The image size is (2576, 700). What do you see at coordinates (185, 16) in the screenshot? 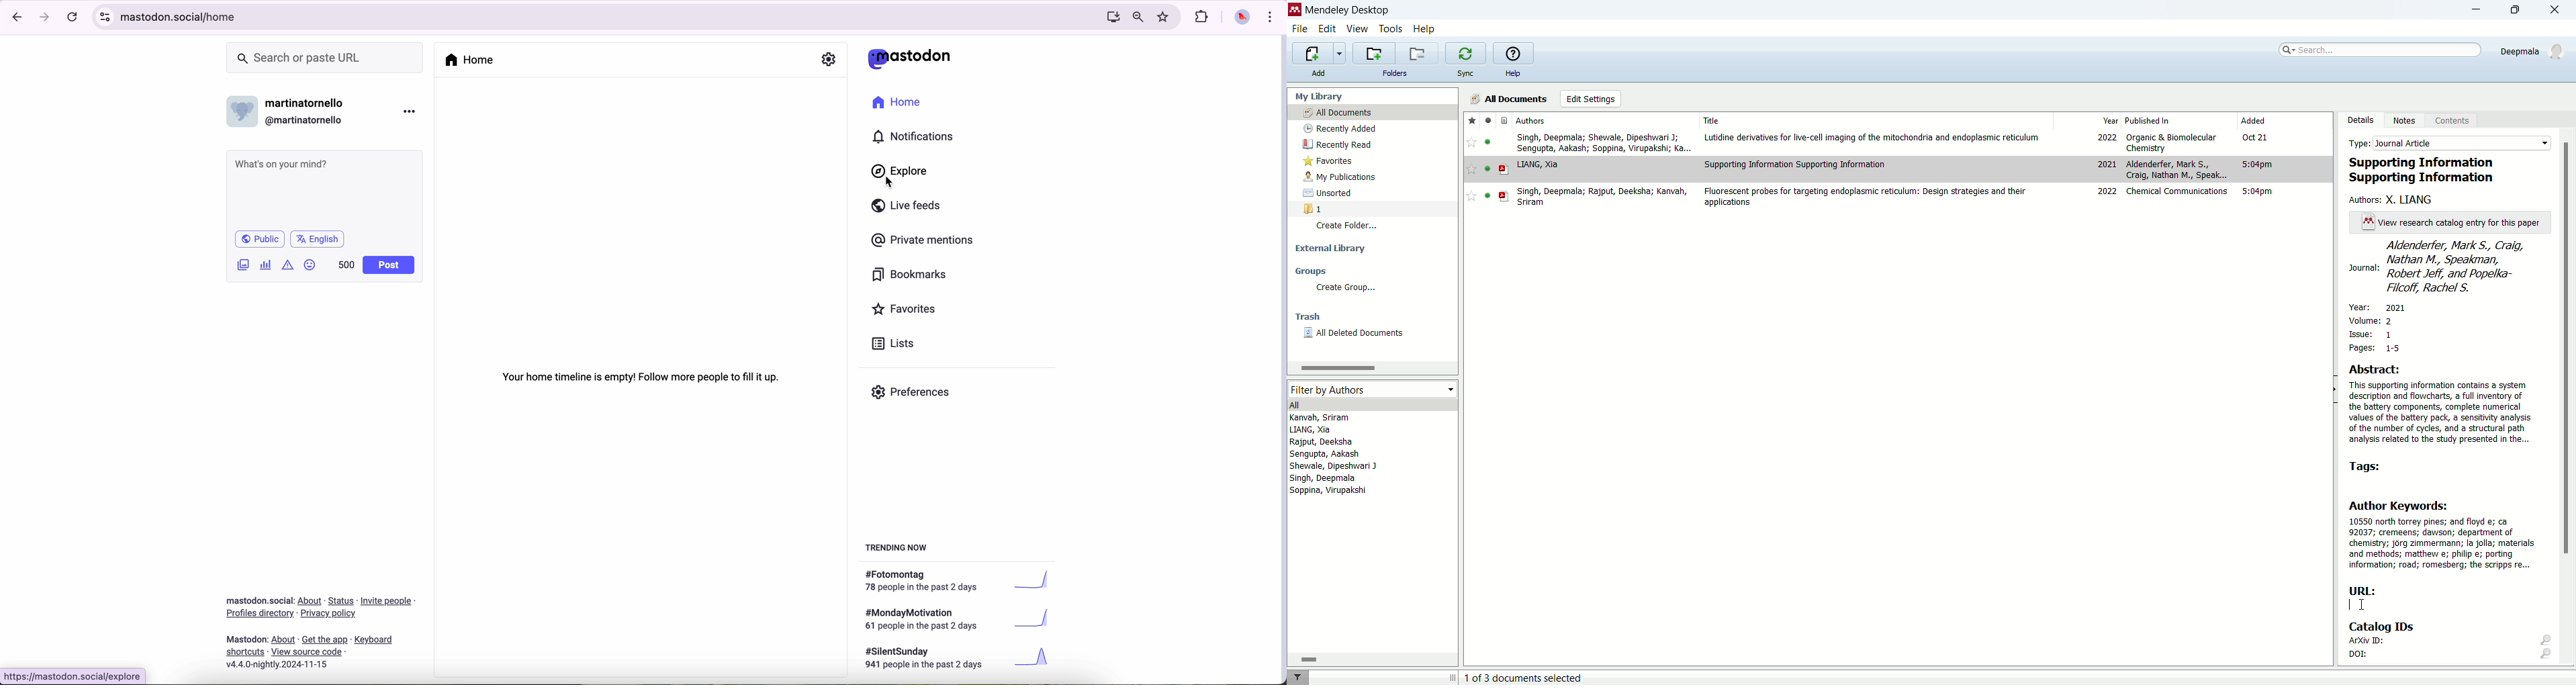
I see `URL` at bounding box center [185, 16].